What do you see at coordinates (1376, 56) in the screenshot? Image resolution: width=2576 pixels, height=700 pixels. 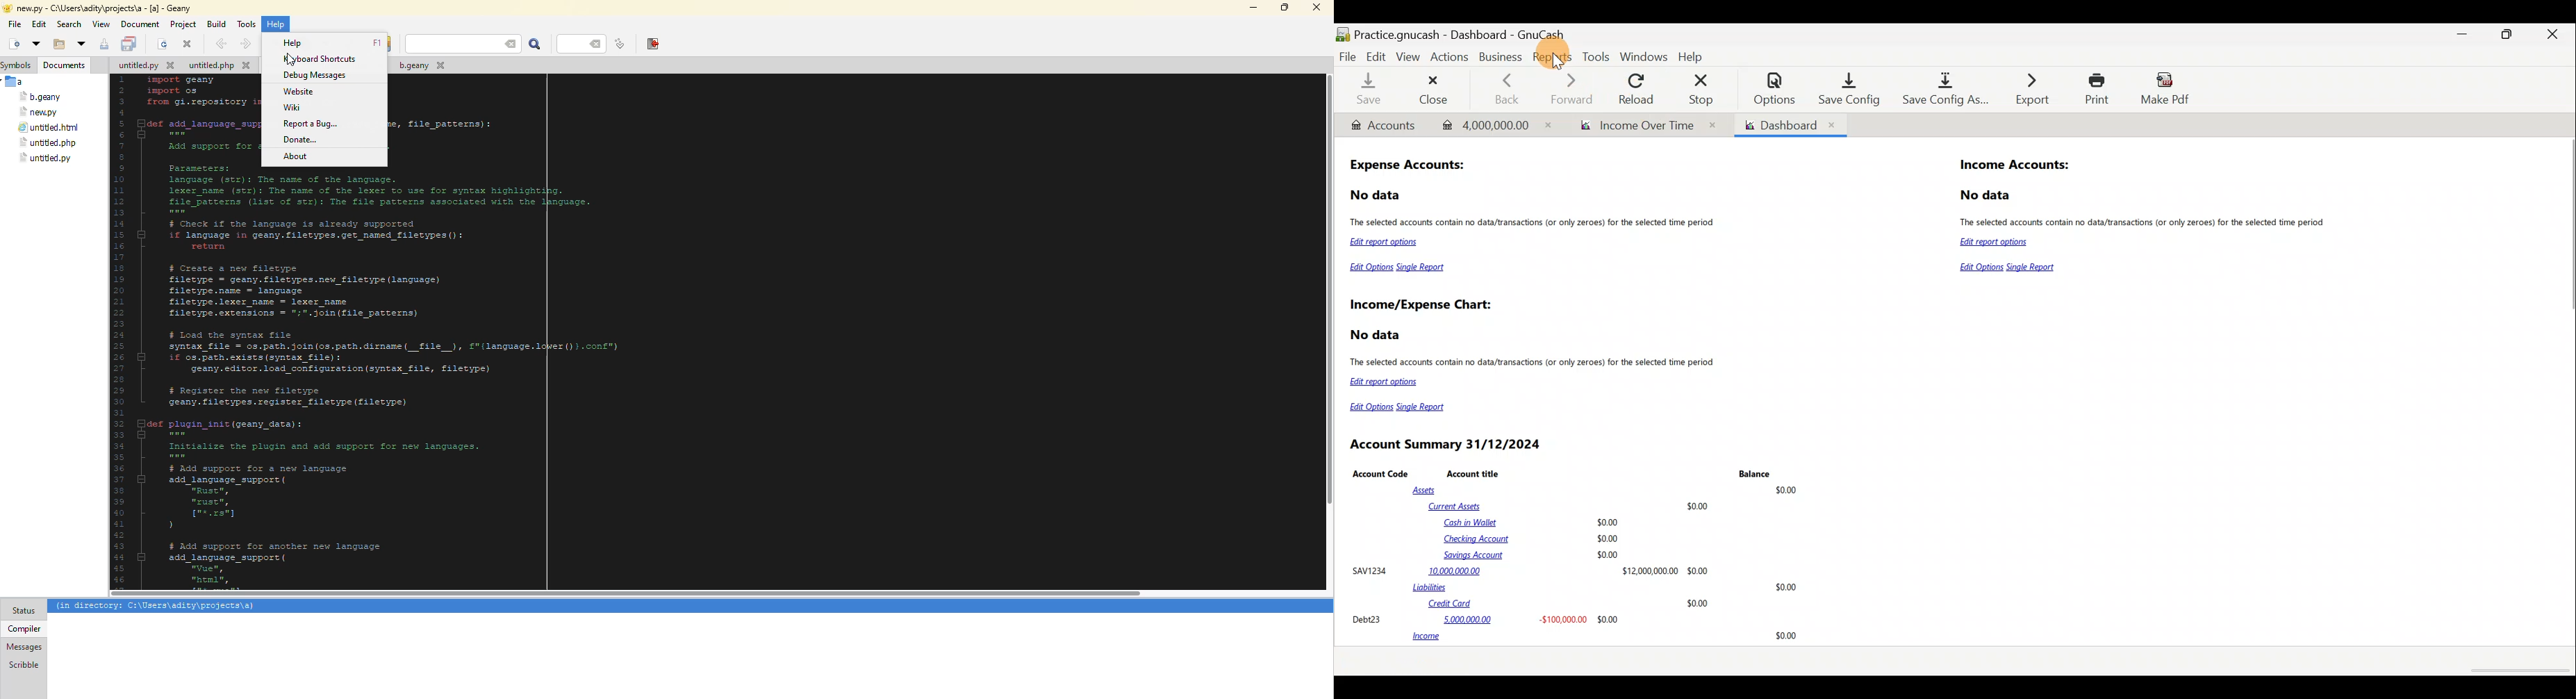 I see `Edit` at bounding box center [1376, 56].